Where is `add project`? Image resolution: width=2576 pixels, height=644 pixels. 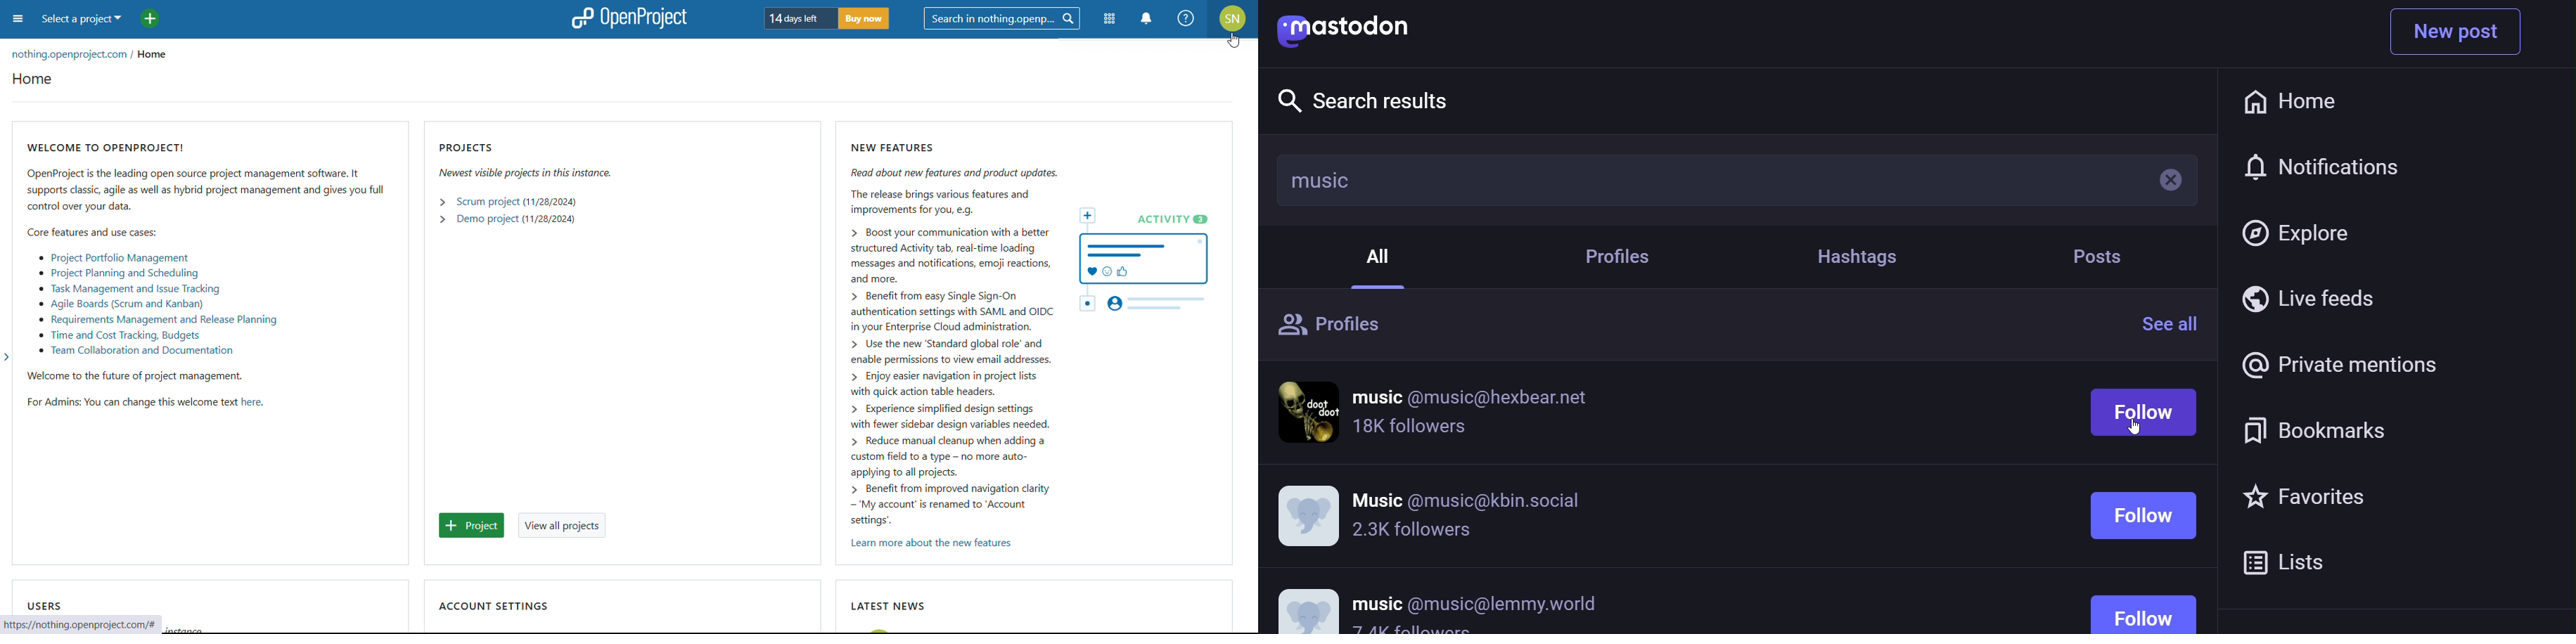 add project is located at coordinates (472, 526).